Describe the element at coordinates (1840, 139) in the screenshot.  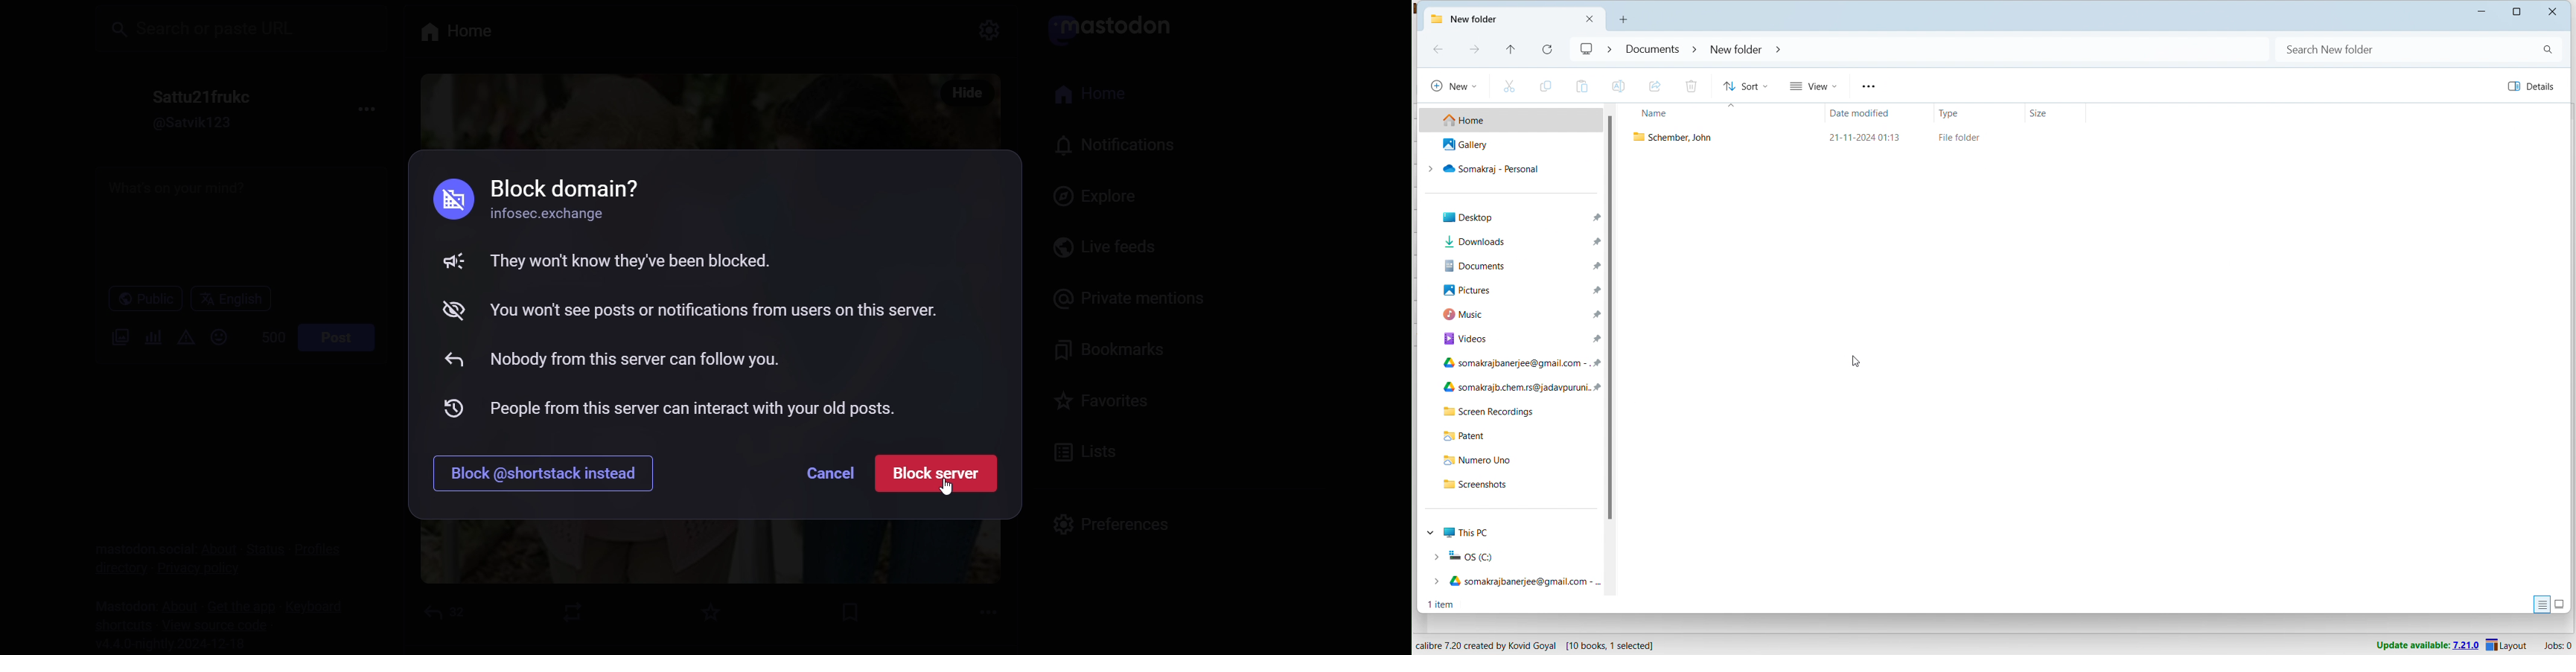
I see `exported book` at that location.